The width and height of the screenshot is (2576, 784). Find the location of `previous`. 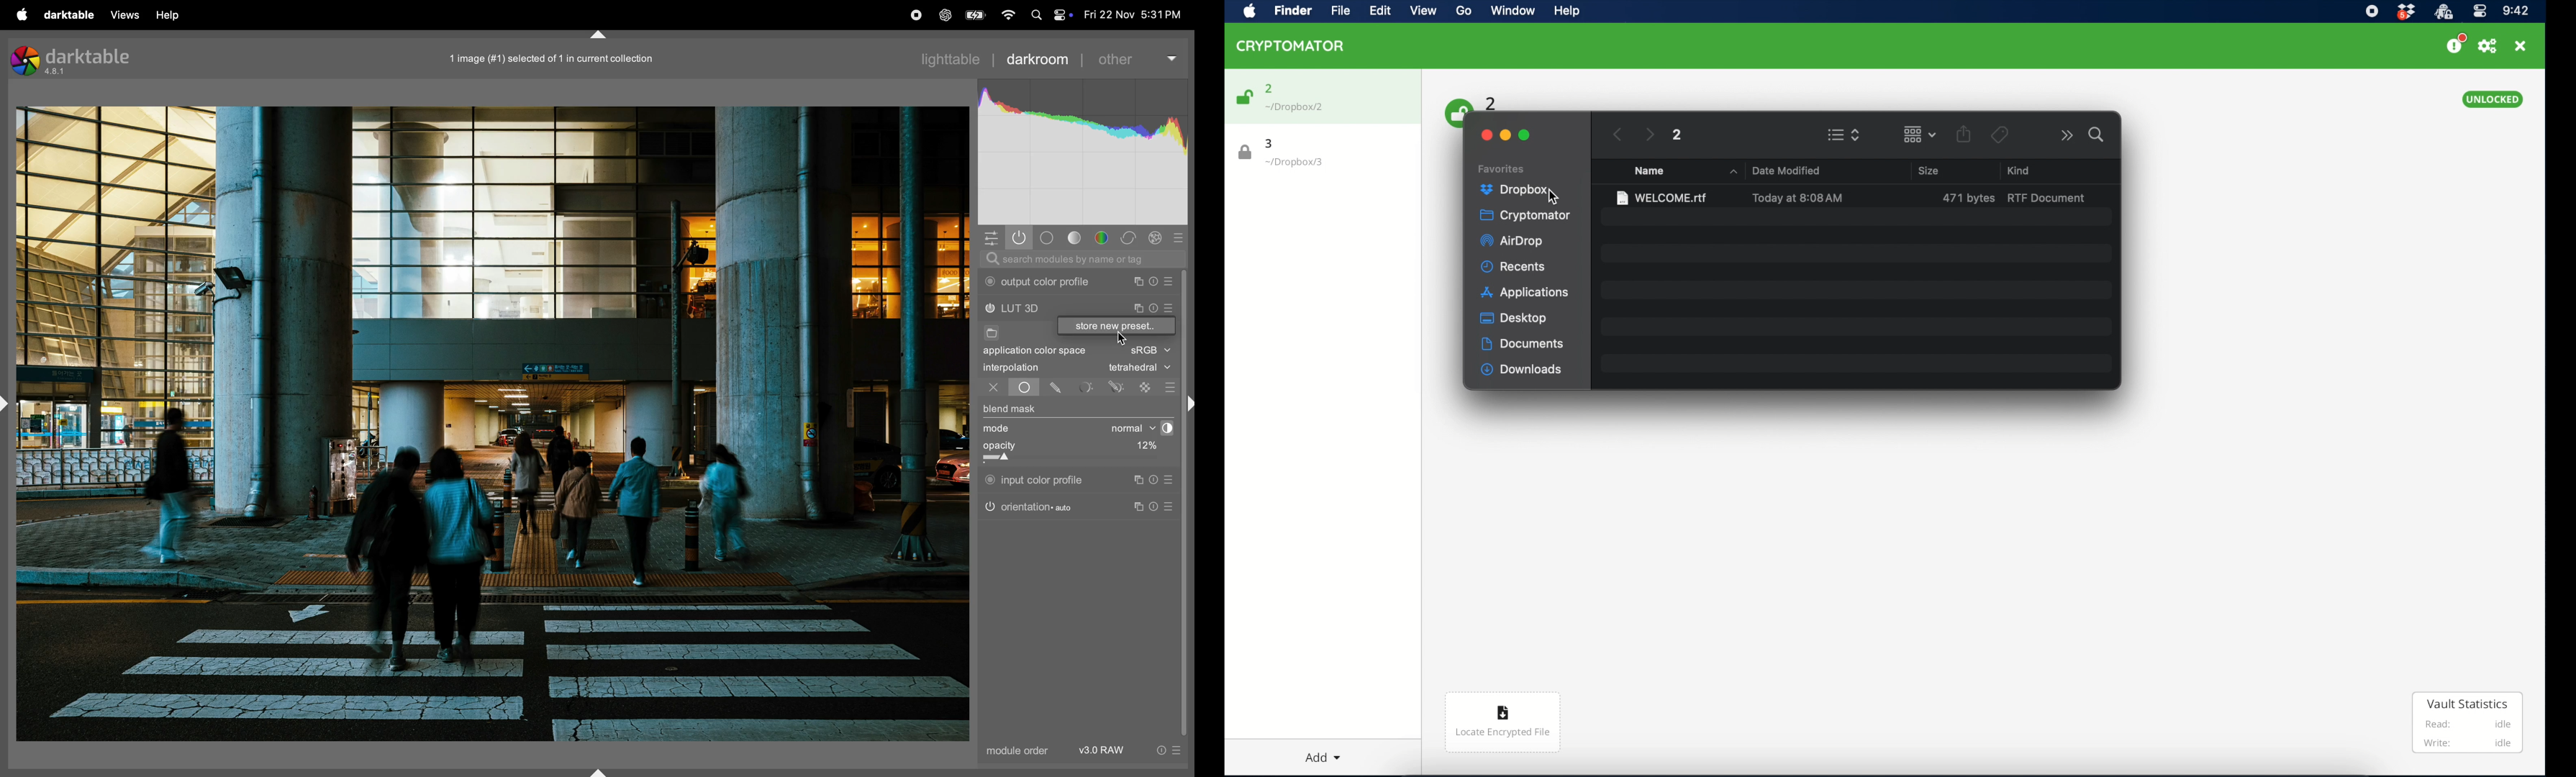

previous is located at coordinates (1618, 135).